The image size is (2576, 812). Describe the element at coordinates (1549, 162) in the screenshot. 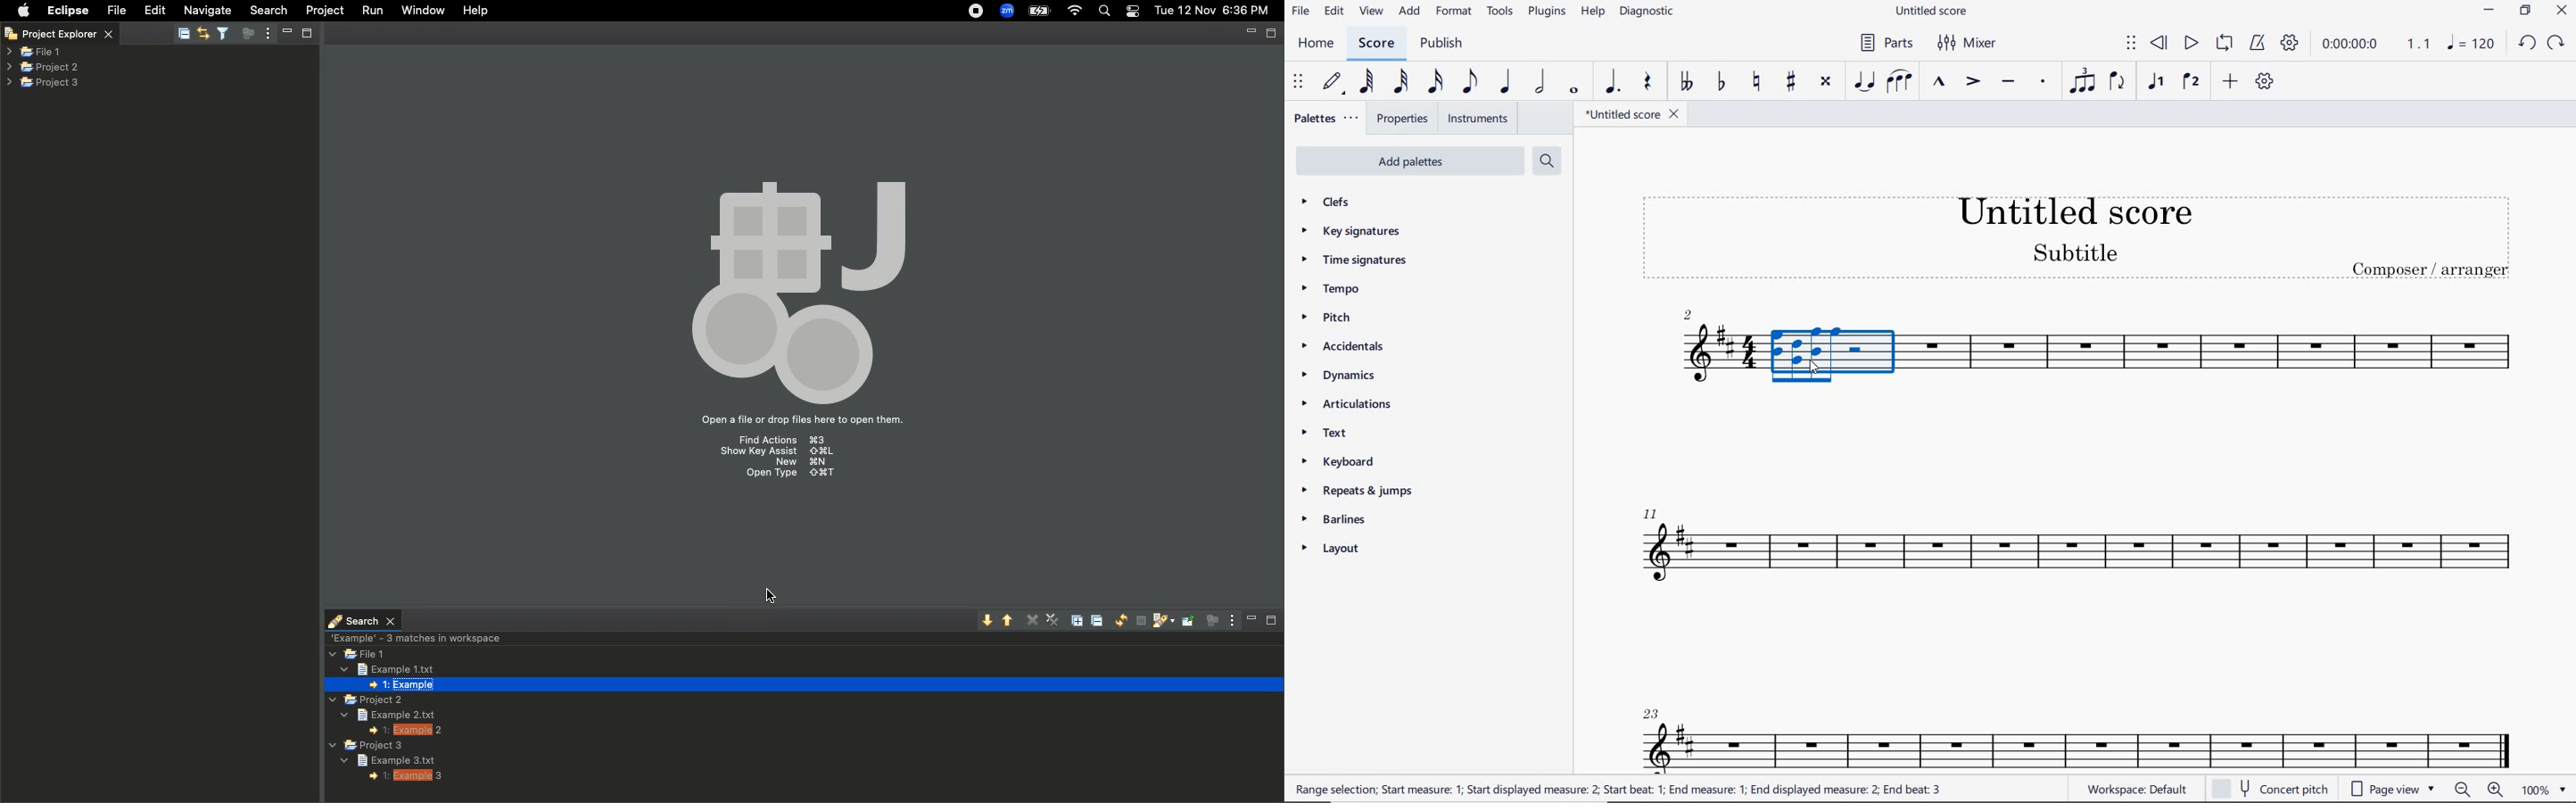

I see `SEARCH PALETTES` at that location.